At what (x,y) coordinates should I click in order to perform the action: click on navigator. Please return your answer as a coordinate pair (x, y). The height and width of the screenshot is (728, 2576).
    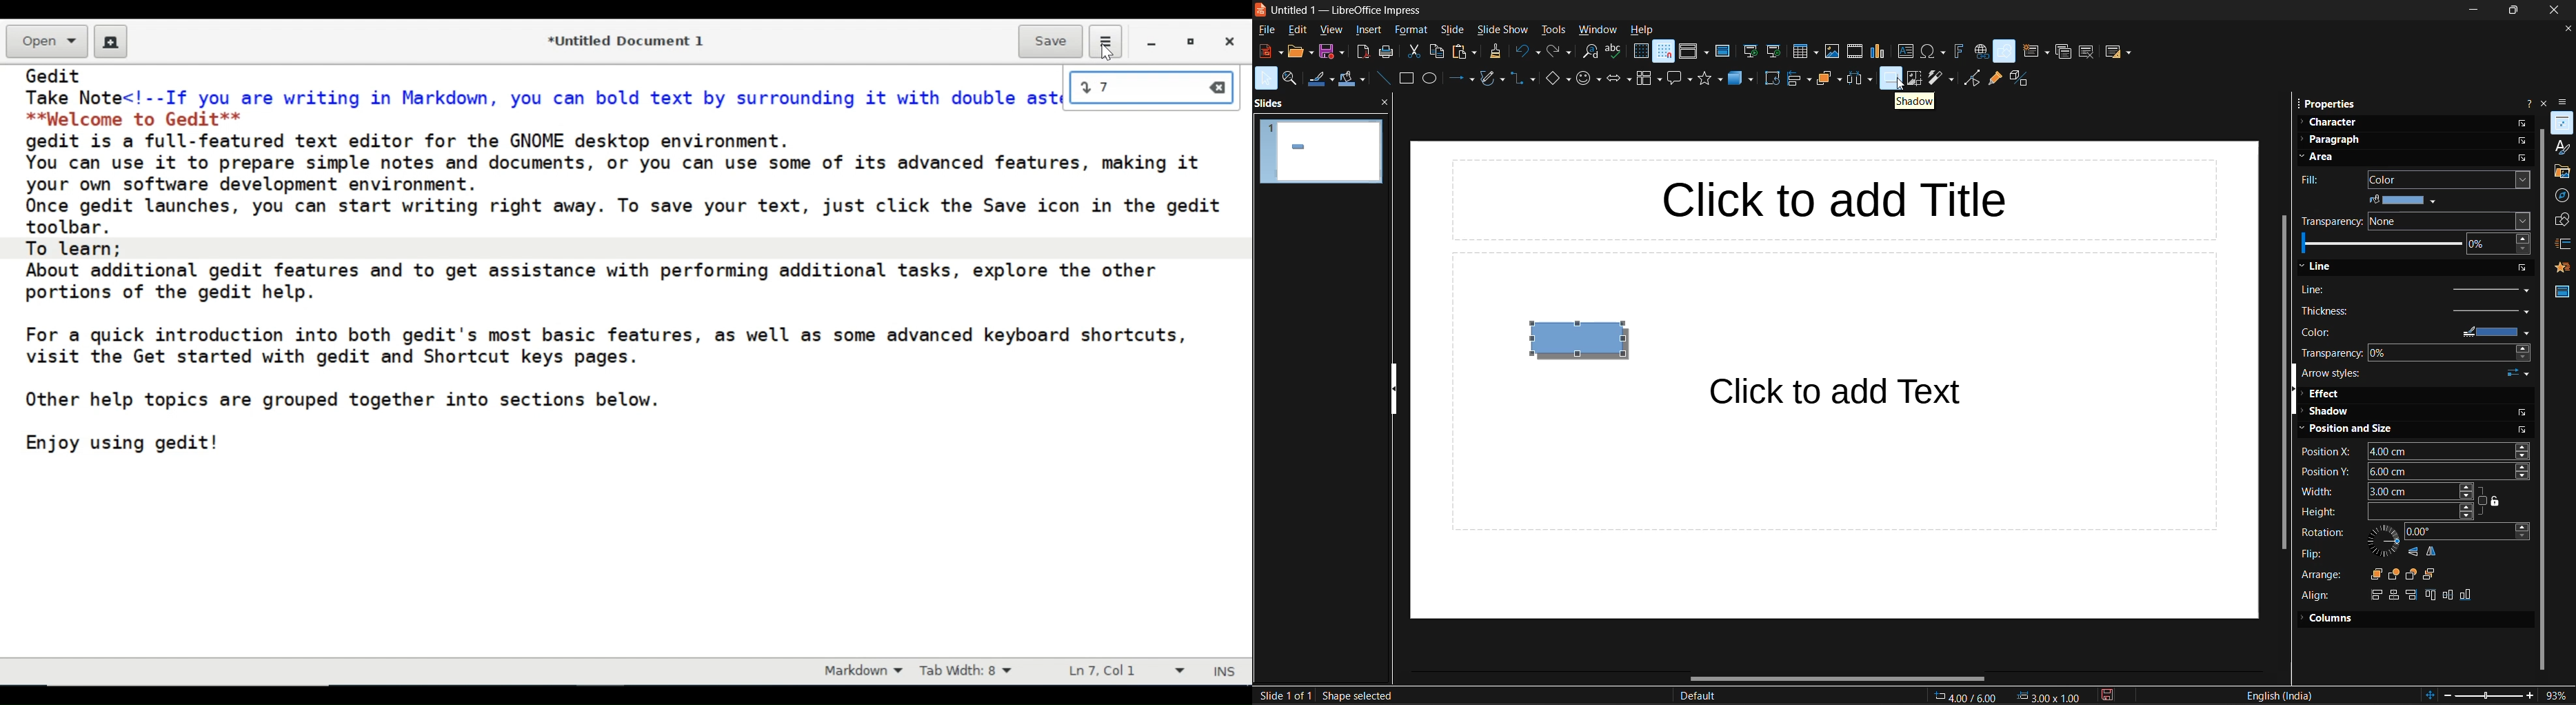
    Looking at the image, I should click on (2563, 195).